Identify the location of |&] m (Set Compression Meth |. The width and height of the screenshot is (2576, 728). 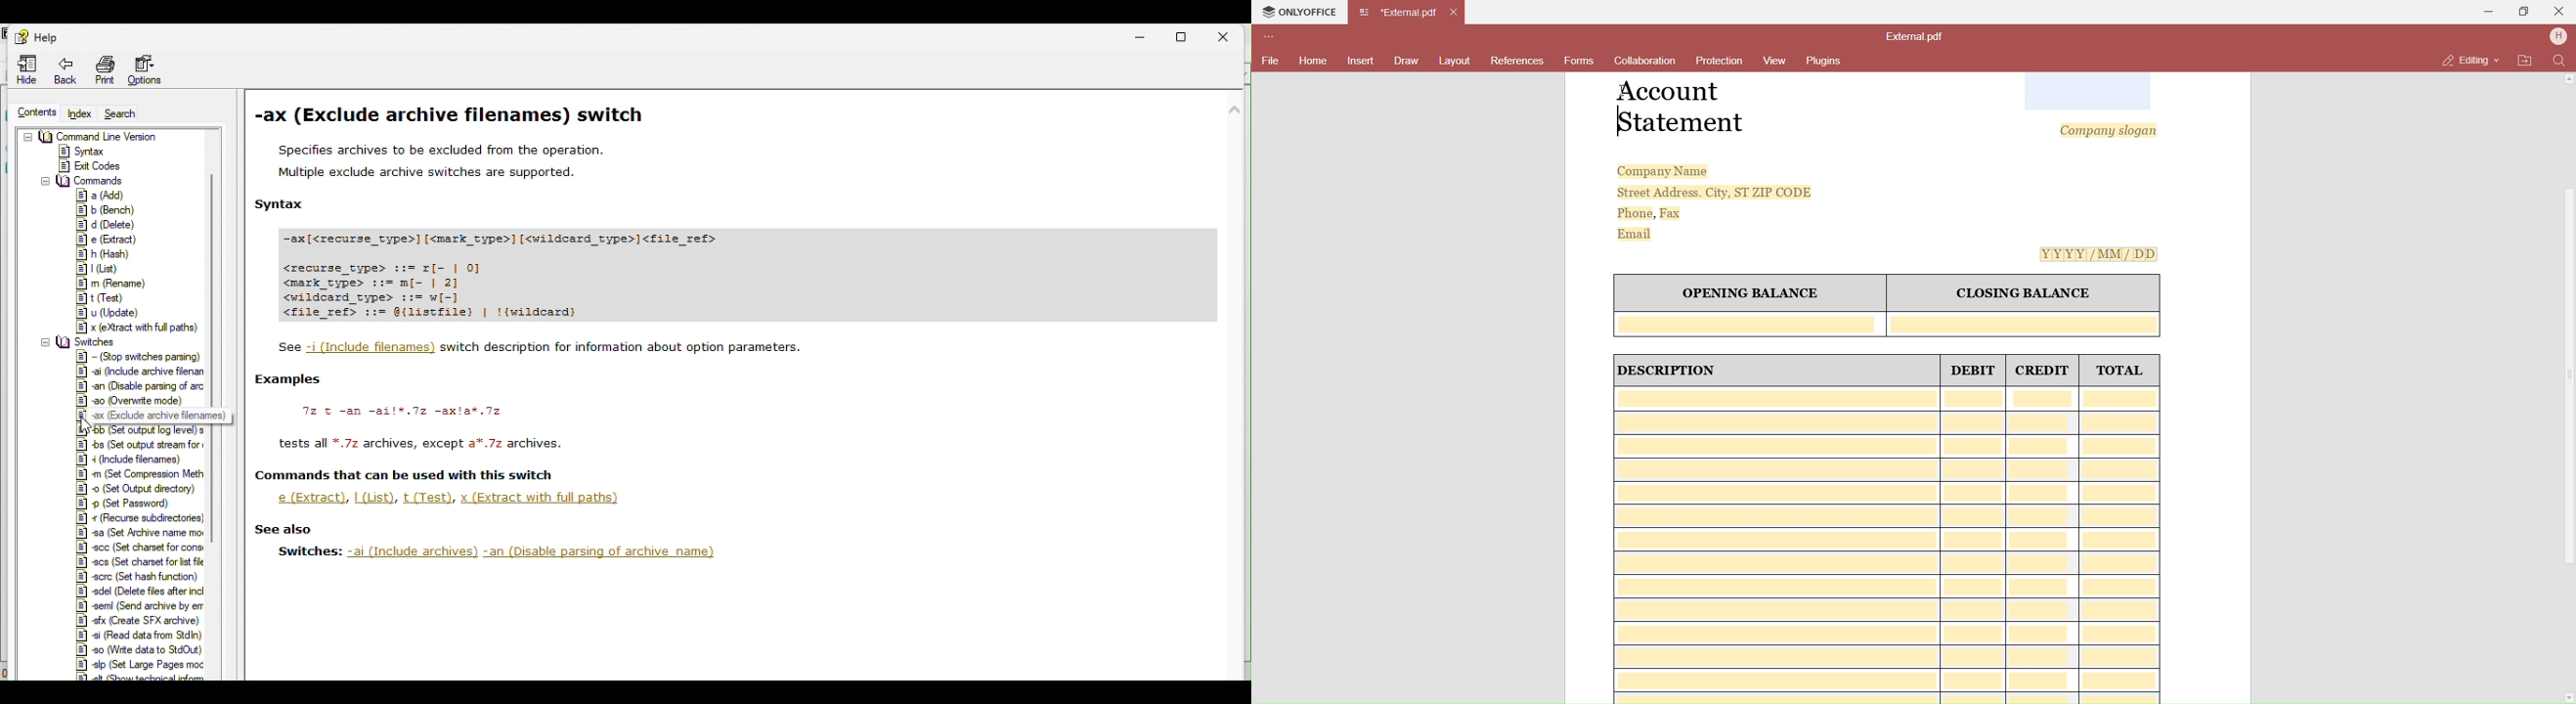
(143, 474).